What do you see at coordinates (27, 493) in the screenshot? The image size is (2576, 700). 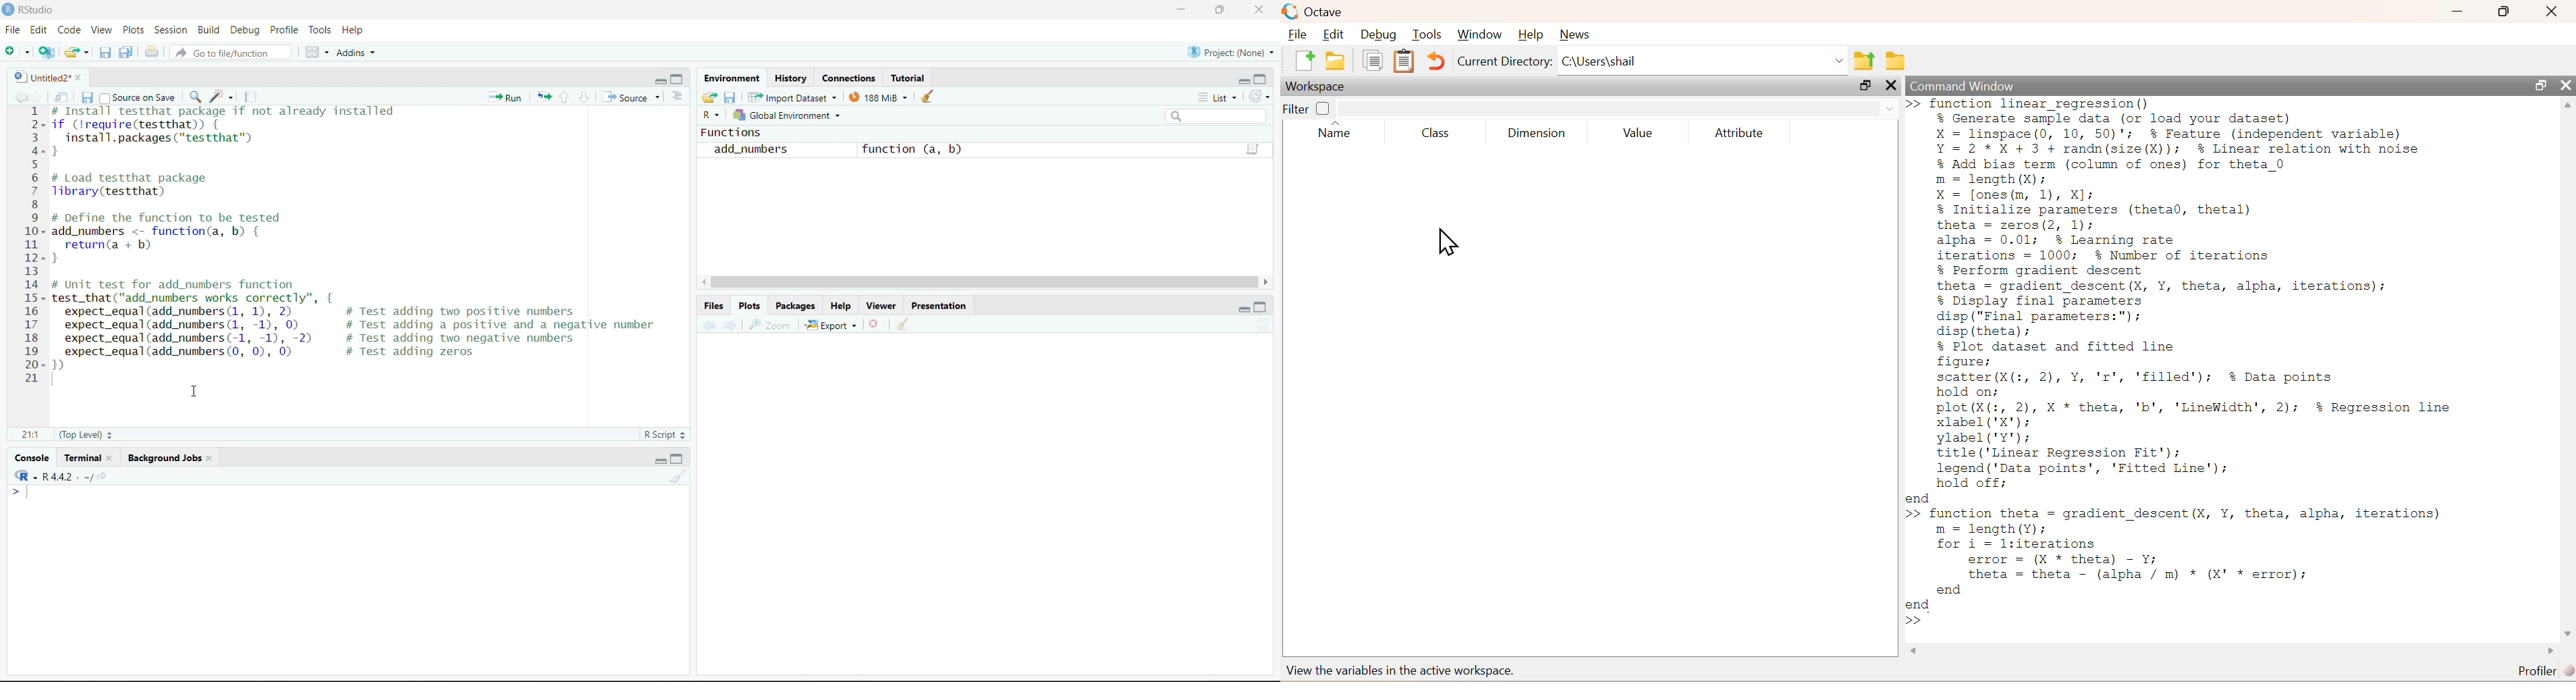 I see `text cursor` at bounding box center [27, 493].